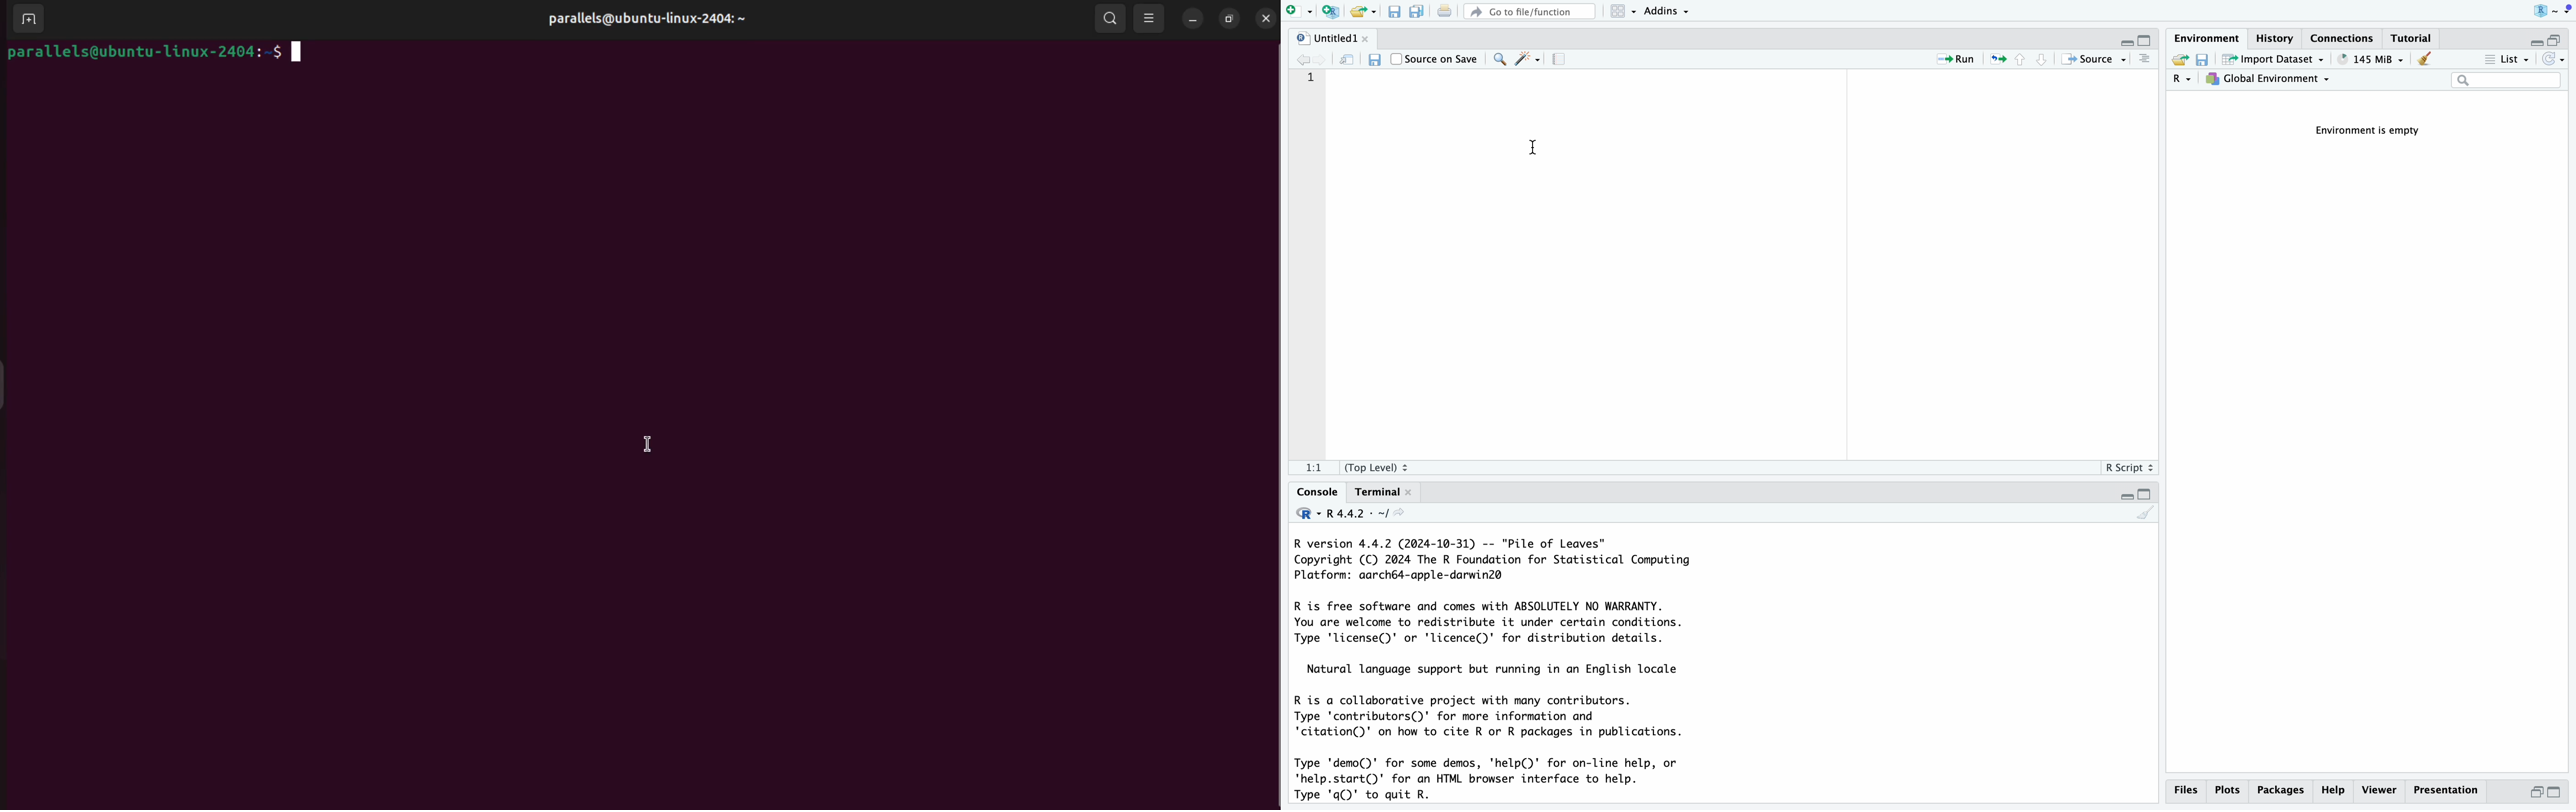 This screenshot has height=812, width=2576. Describe the element at coordinates (2333, 792) in the screenshot. I see `help` at that location.